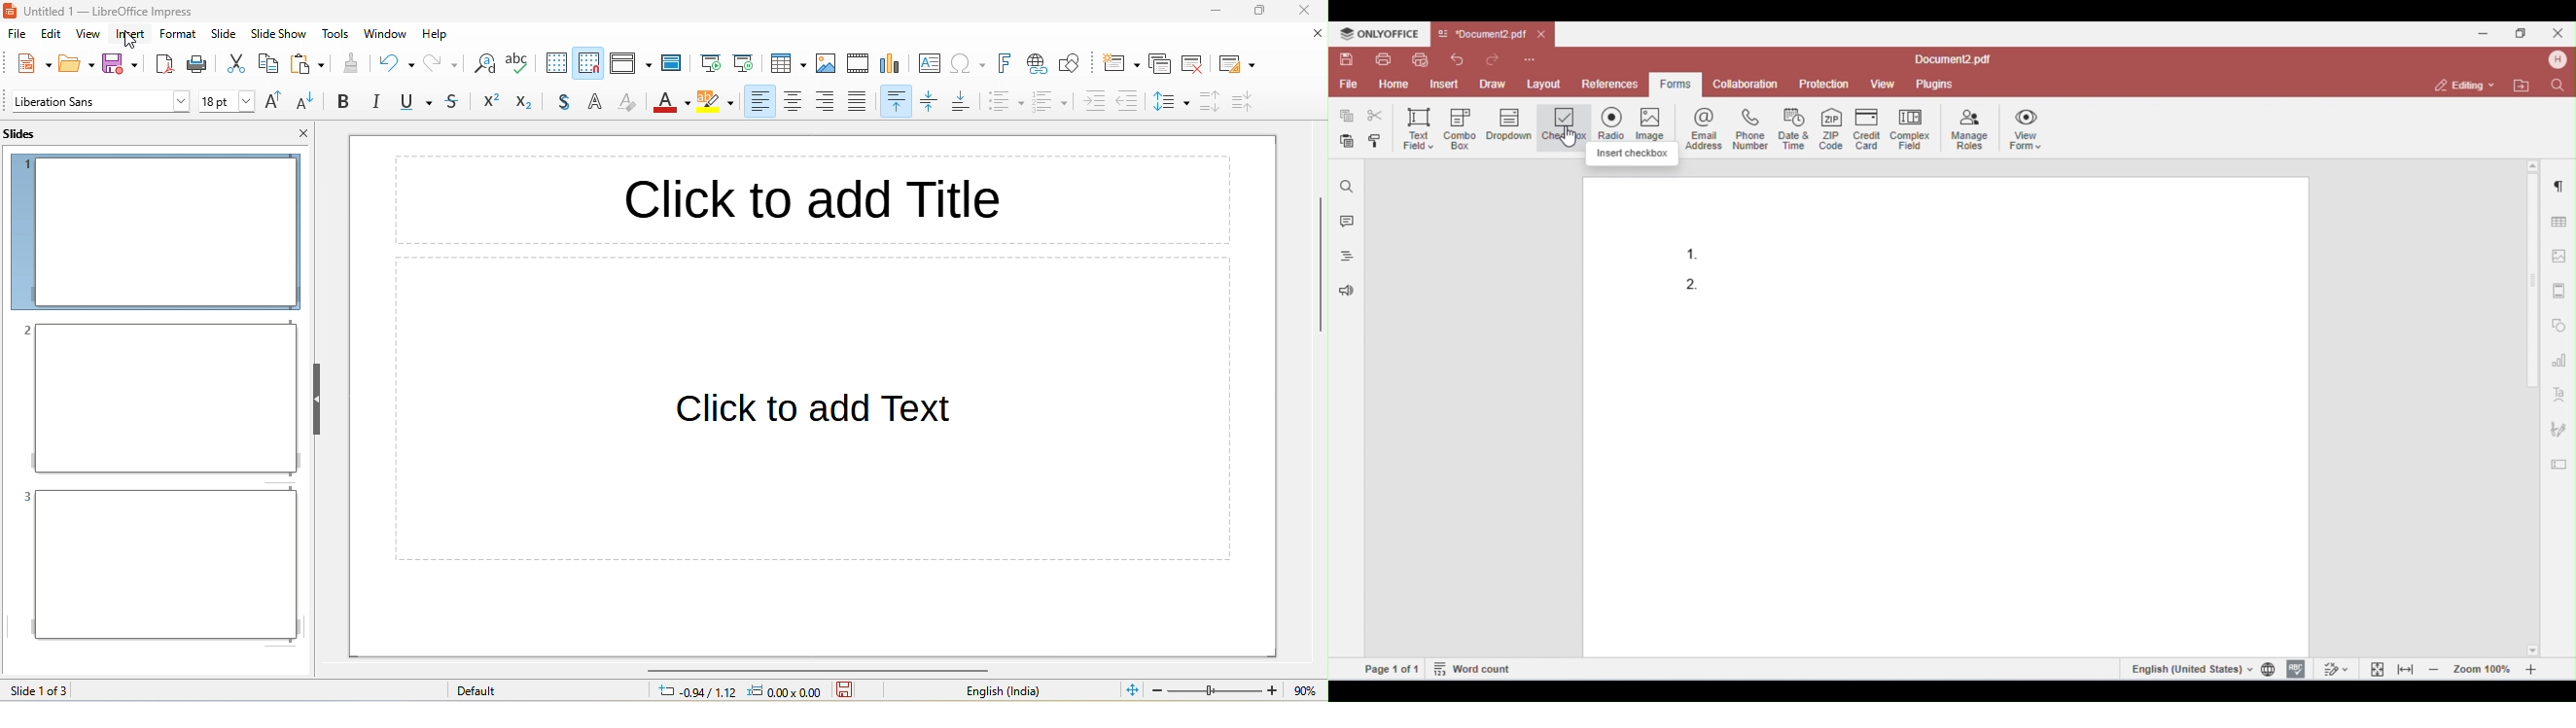  Describe the element at coordinates (308, 102) in the screenshot. I see `decrease font size` at that location.